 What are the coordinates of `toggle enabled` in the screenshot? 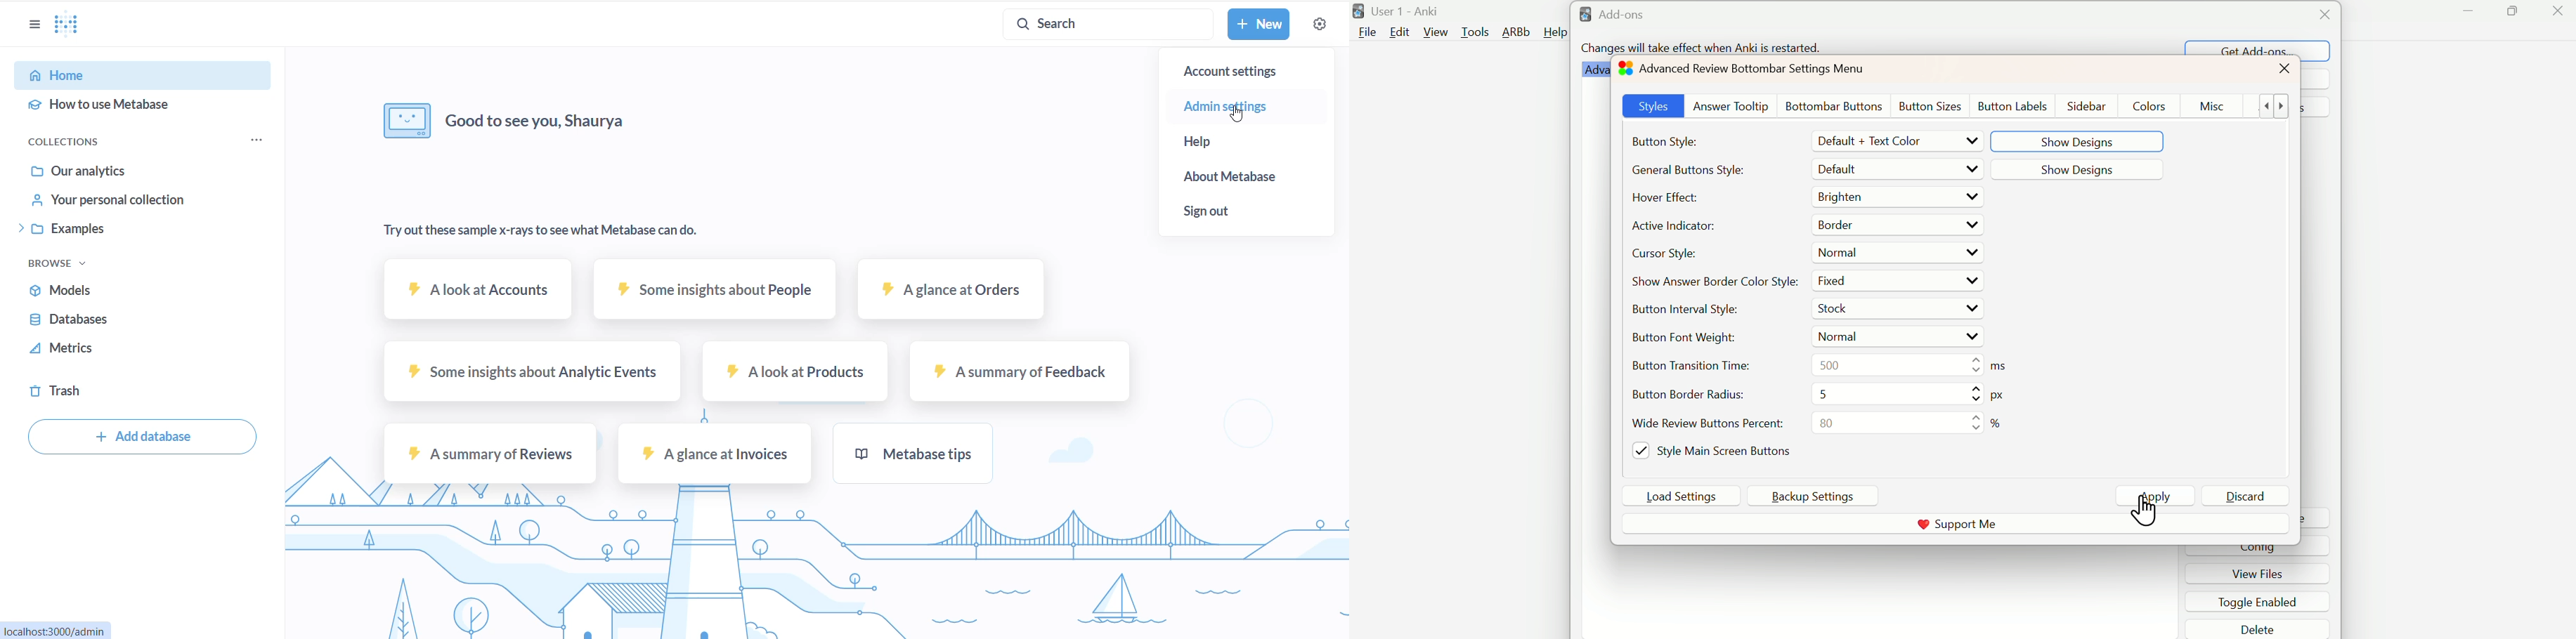 It's located at (2264, 602).